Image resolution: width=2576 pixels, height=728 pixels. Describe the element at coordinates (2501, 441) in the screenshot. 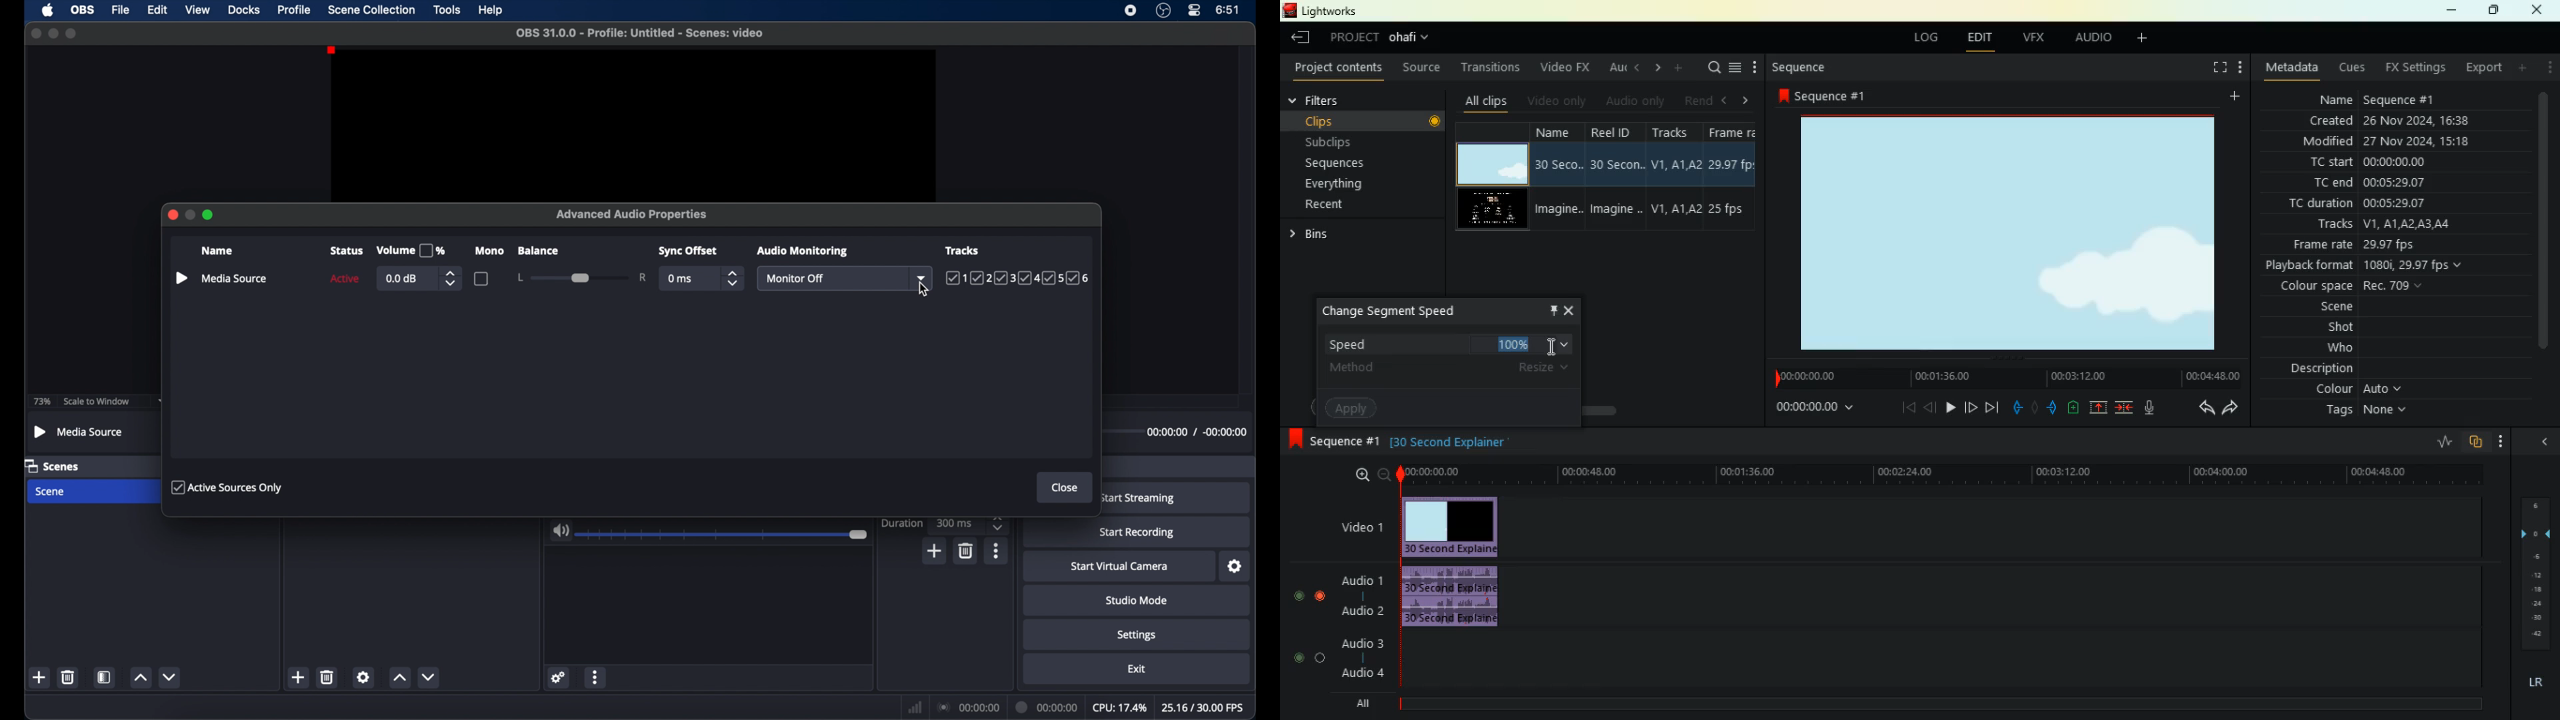

I see `more` at that location.